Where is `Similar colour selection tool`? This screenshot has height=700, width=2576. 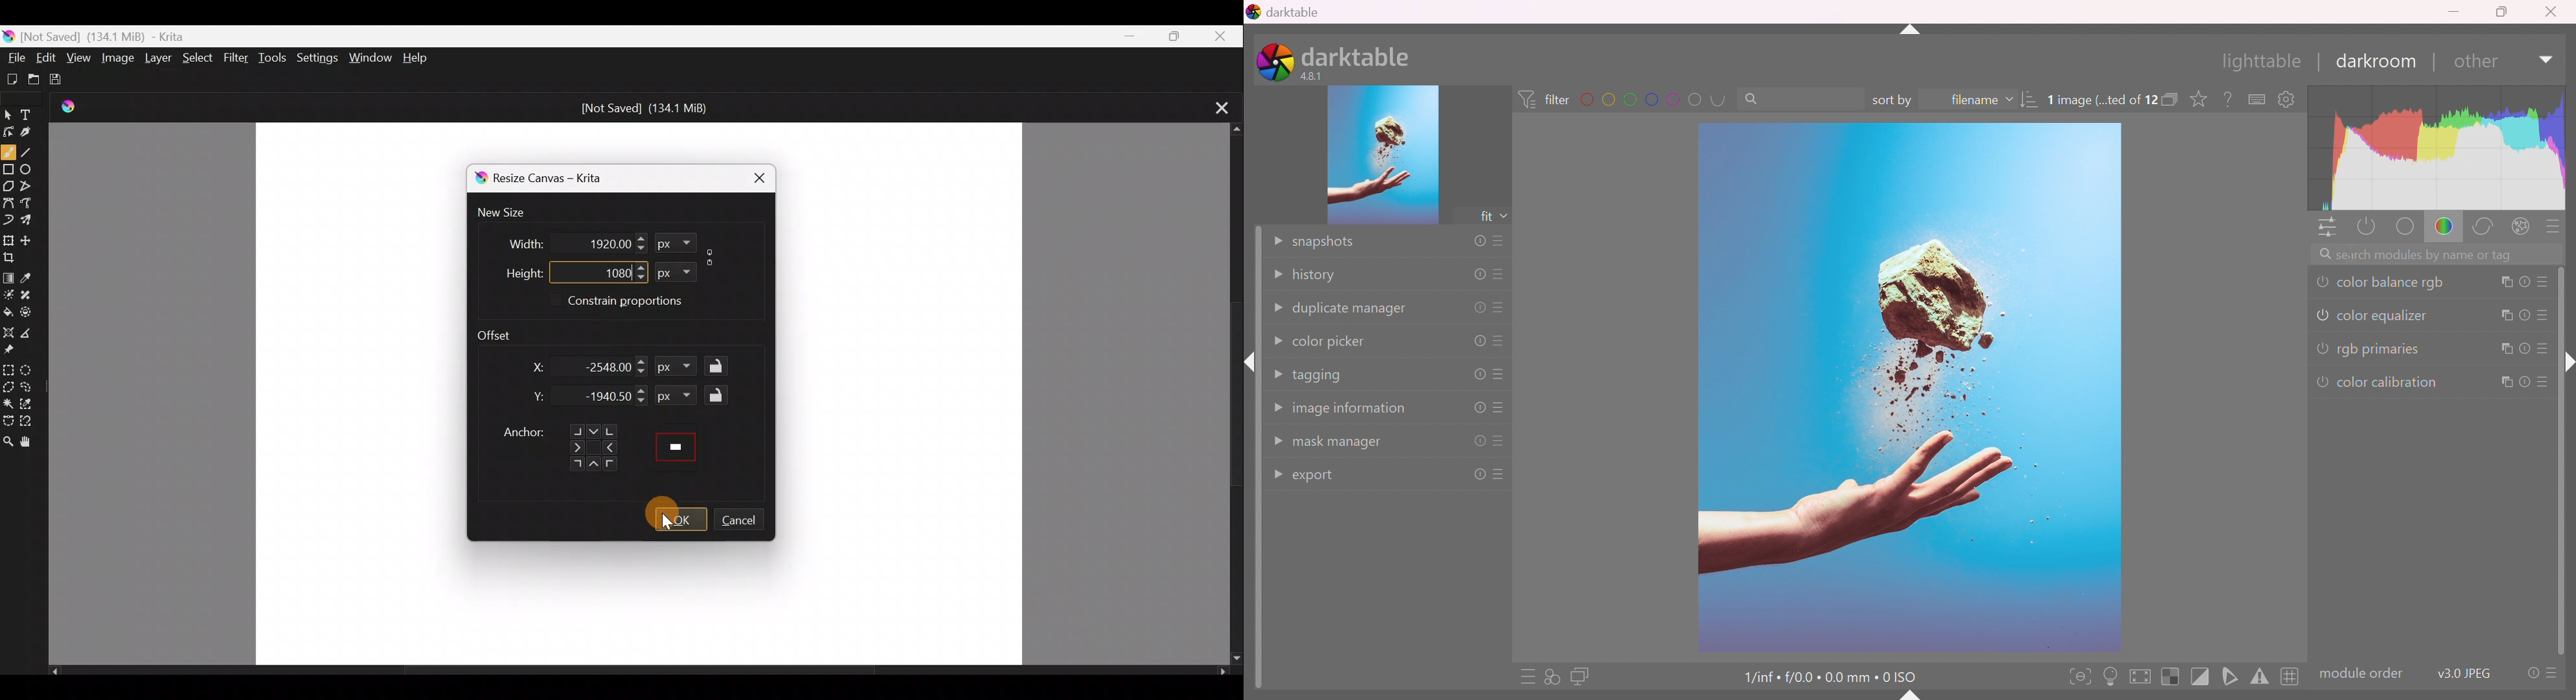
Similar colour selection tool is located at coordinates (32, 405).